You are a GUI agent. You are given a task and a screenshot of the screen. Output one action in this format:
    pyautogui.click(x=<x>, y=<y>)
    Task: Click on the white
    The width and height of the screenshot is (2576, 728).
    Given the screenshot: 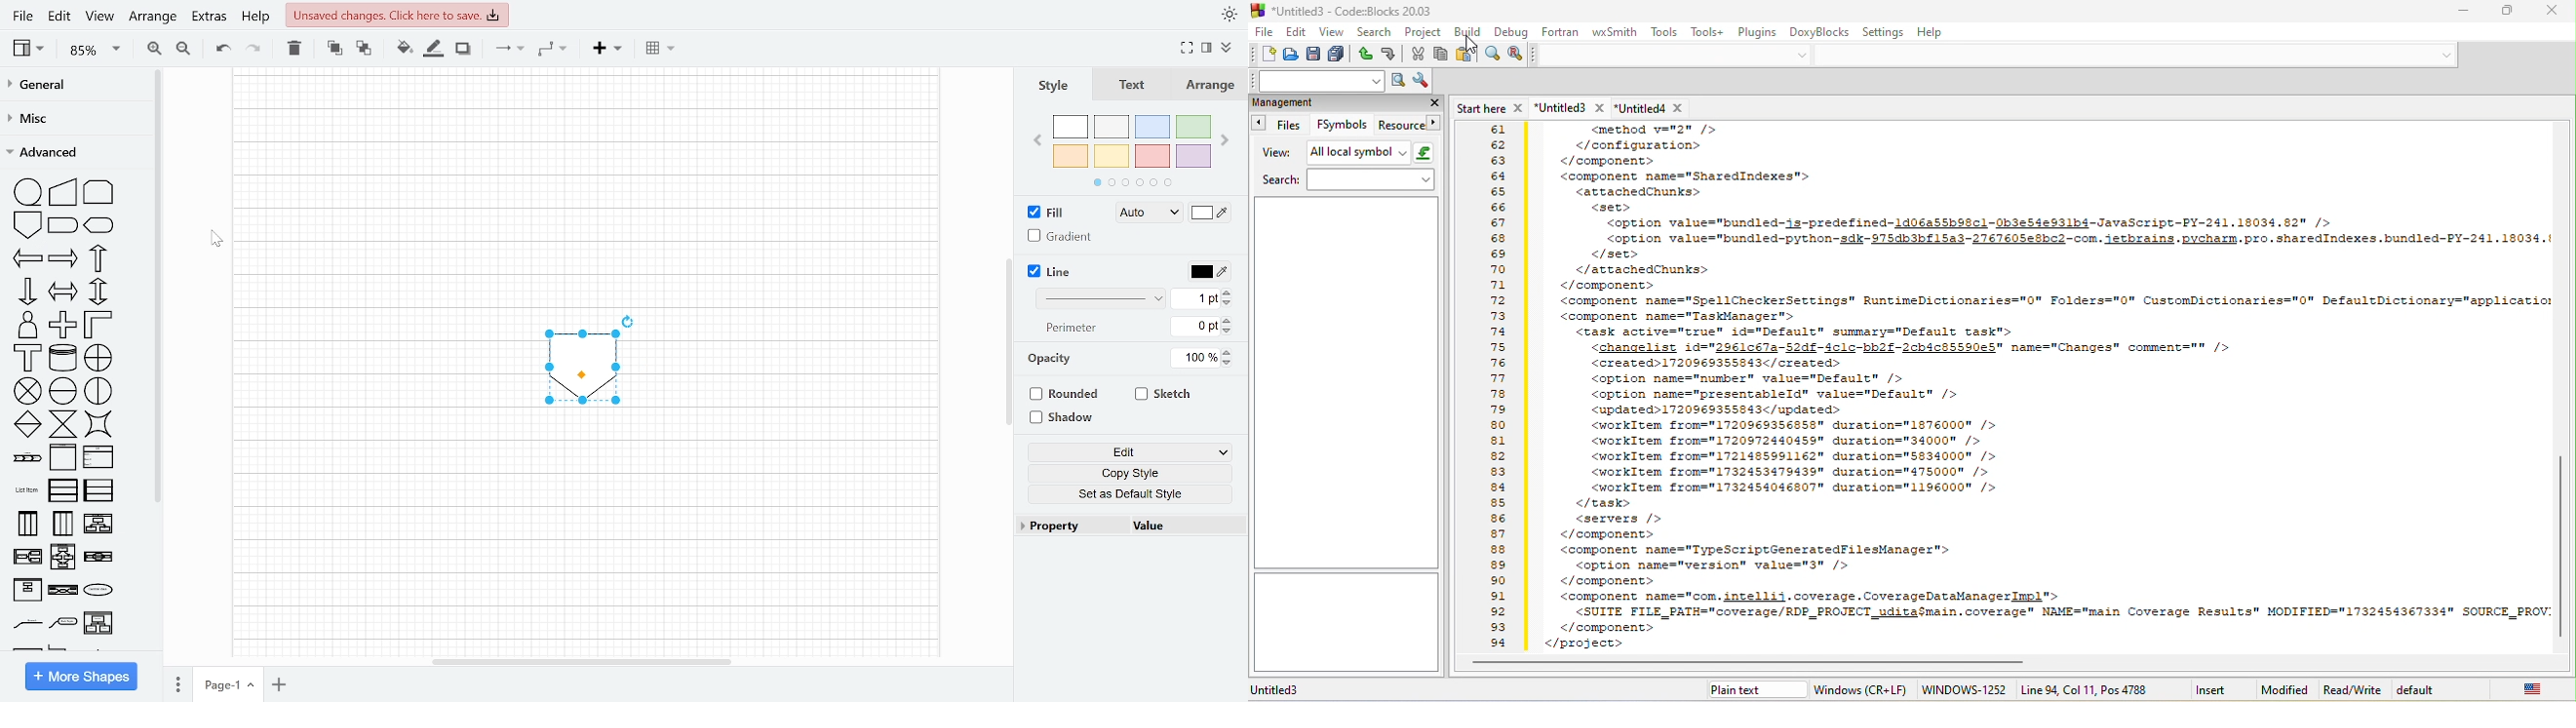 What is the action you would take?
    pyautogui.click(x=1071, y=128)
    